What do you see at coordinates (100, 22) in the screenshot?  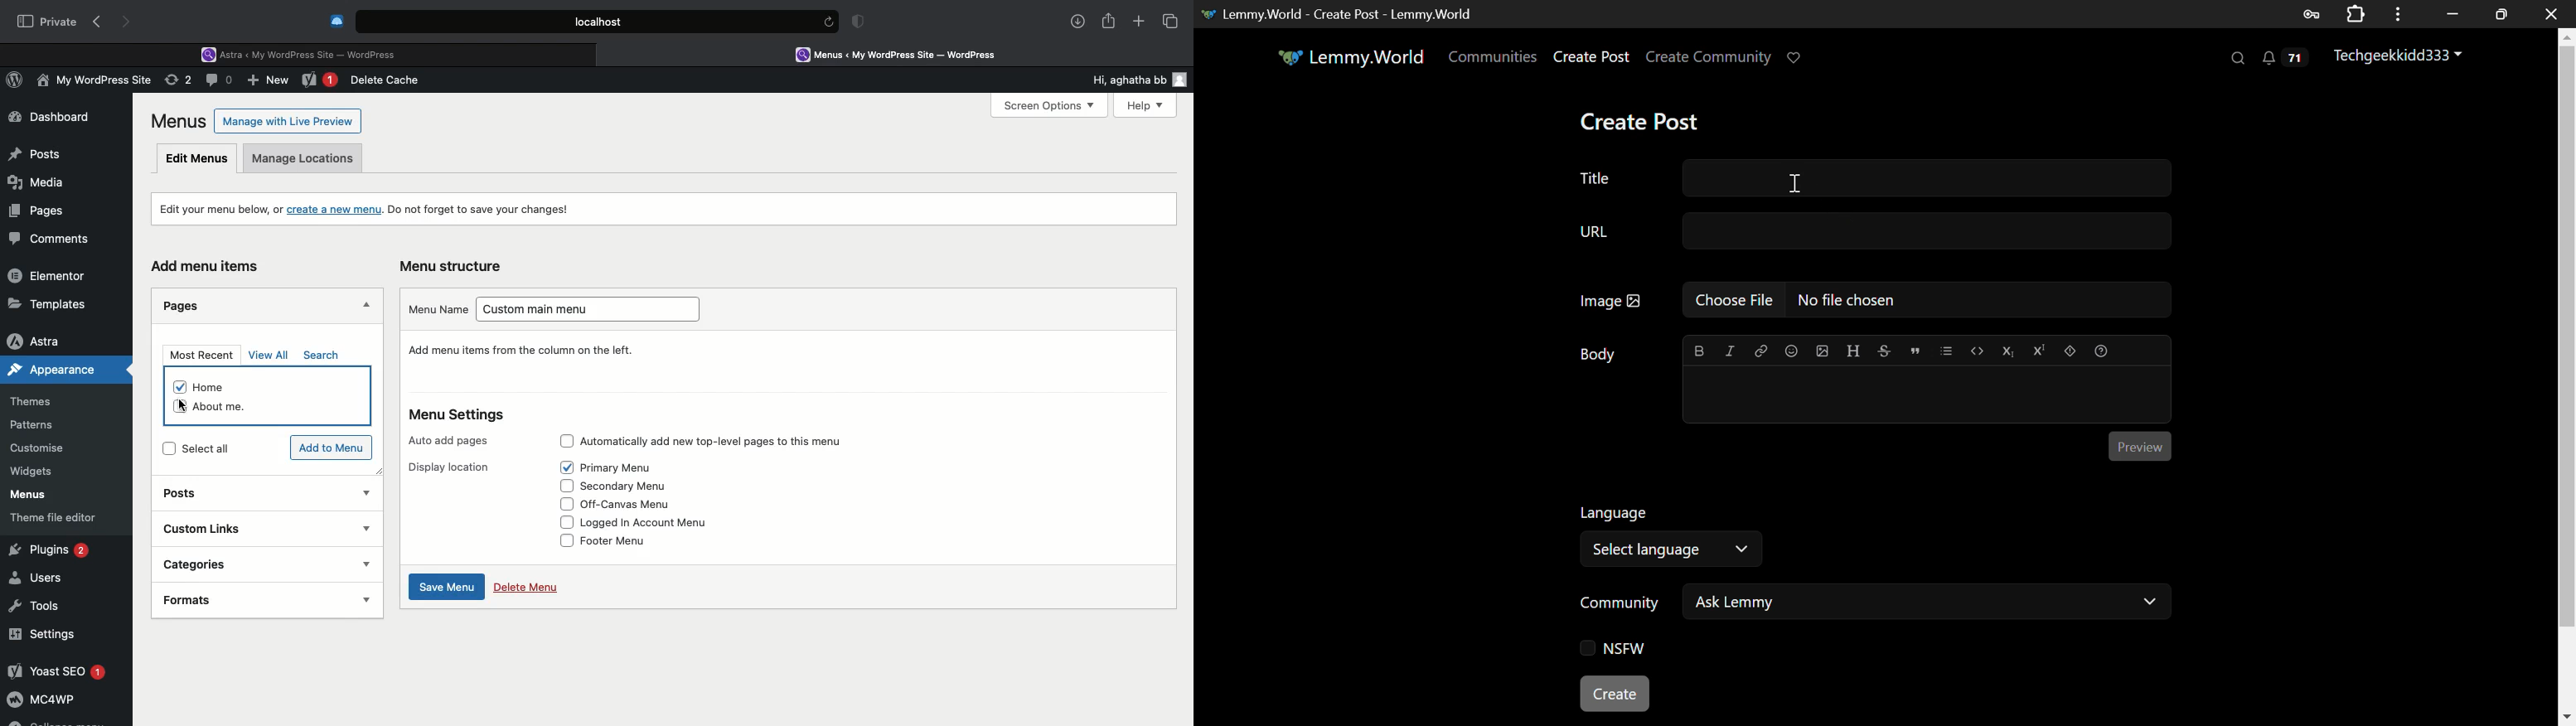 I see `Back` at bounding box center [100, 22].